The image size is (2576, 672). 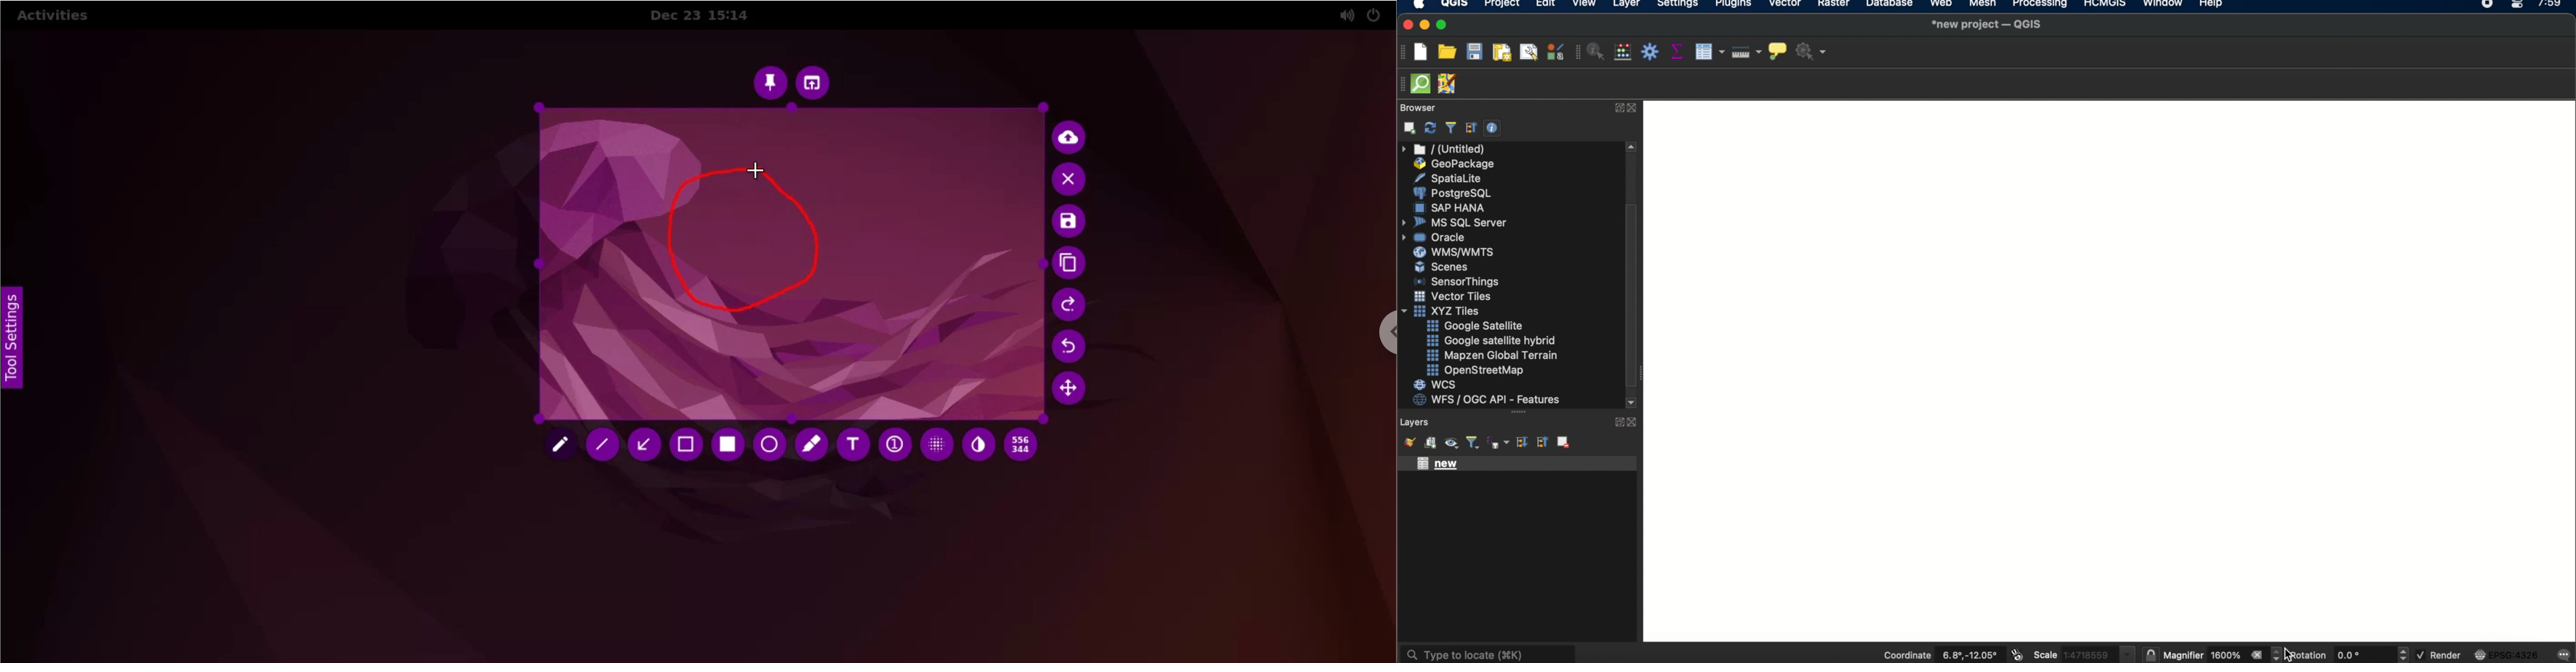 What do you see at coordinates (1677, 6) in the screenshot?
I see `settings` at bounding box center [1677, 6].